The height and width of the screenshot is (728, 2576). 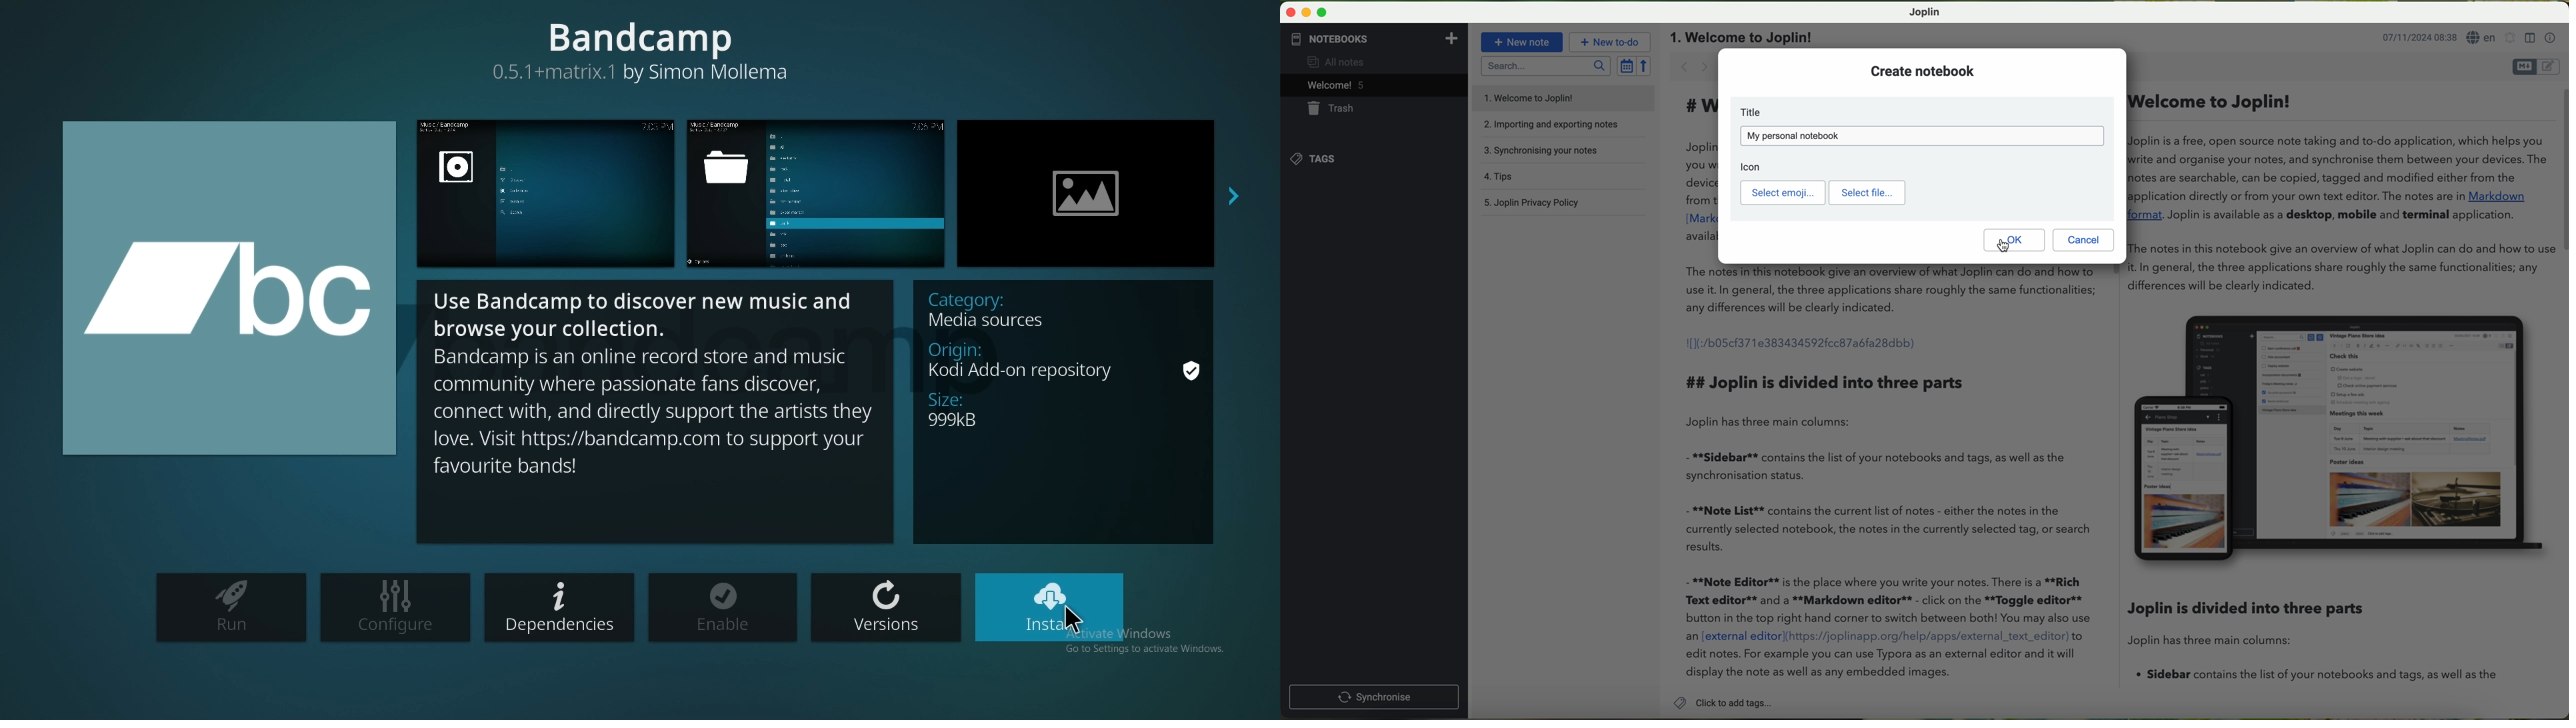 I want to click on minimize, so click(x=1308, y=13).